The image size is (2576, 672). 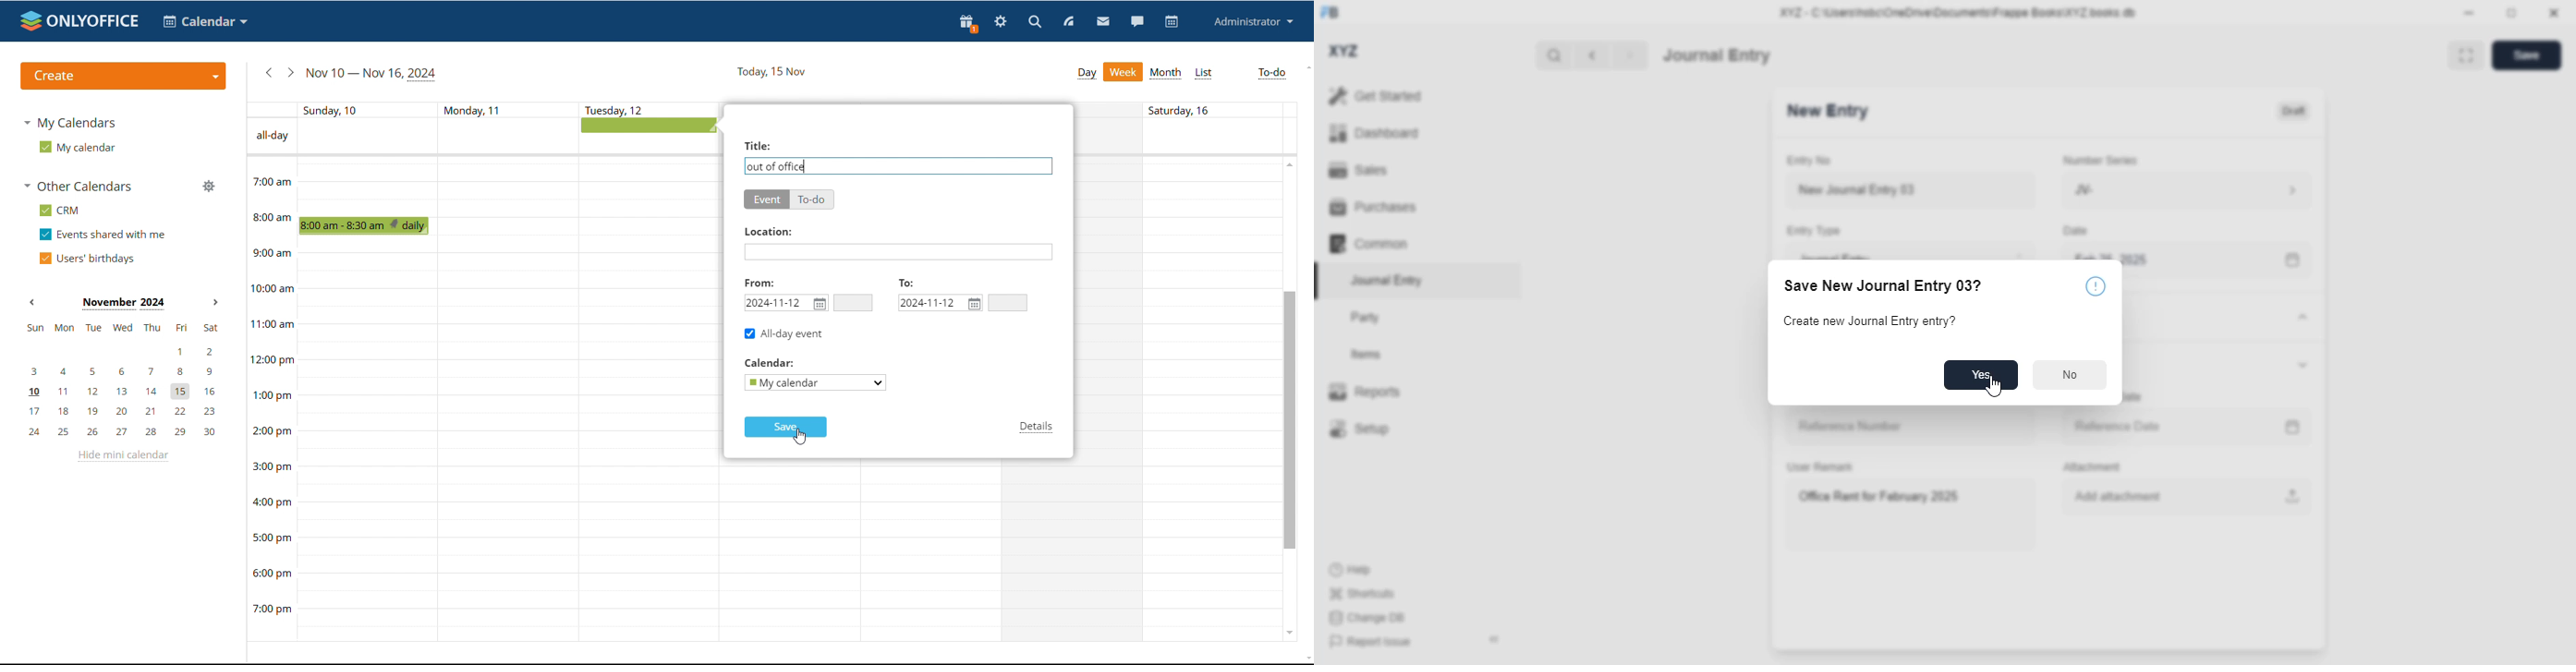 I want to click on present, so click(x=968, y=24).